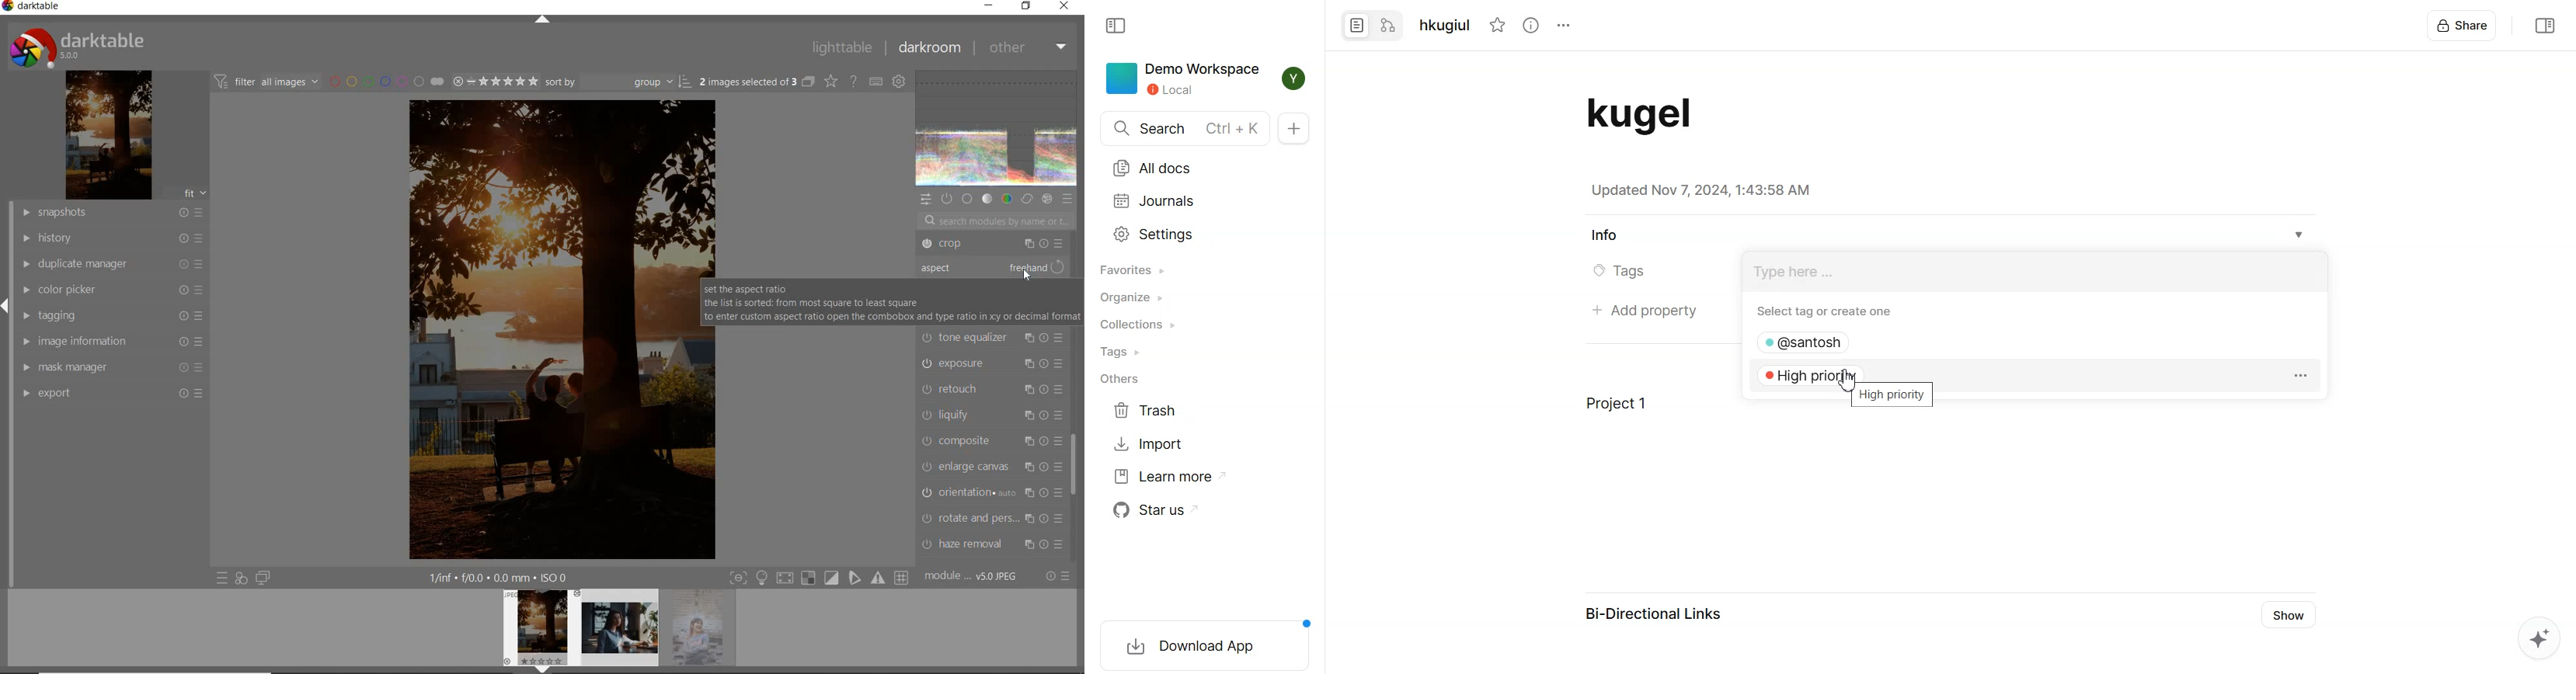 This screenshot has width=2576, height=700. Describe the element at coordinates (889, 303) in the screenshot. I see `set the aspect ratio
the list is sorted: from most square to least square
to enter custom aspect ratio open the combobox and type ratio in xy or decimal format` at that location.